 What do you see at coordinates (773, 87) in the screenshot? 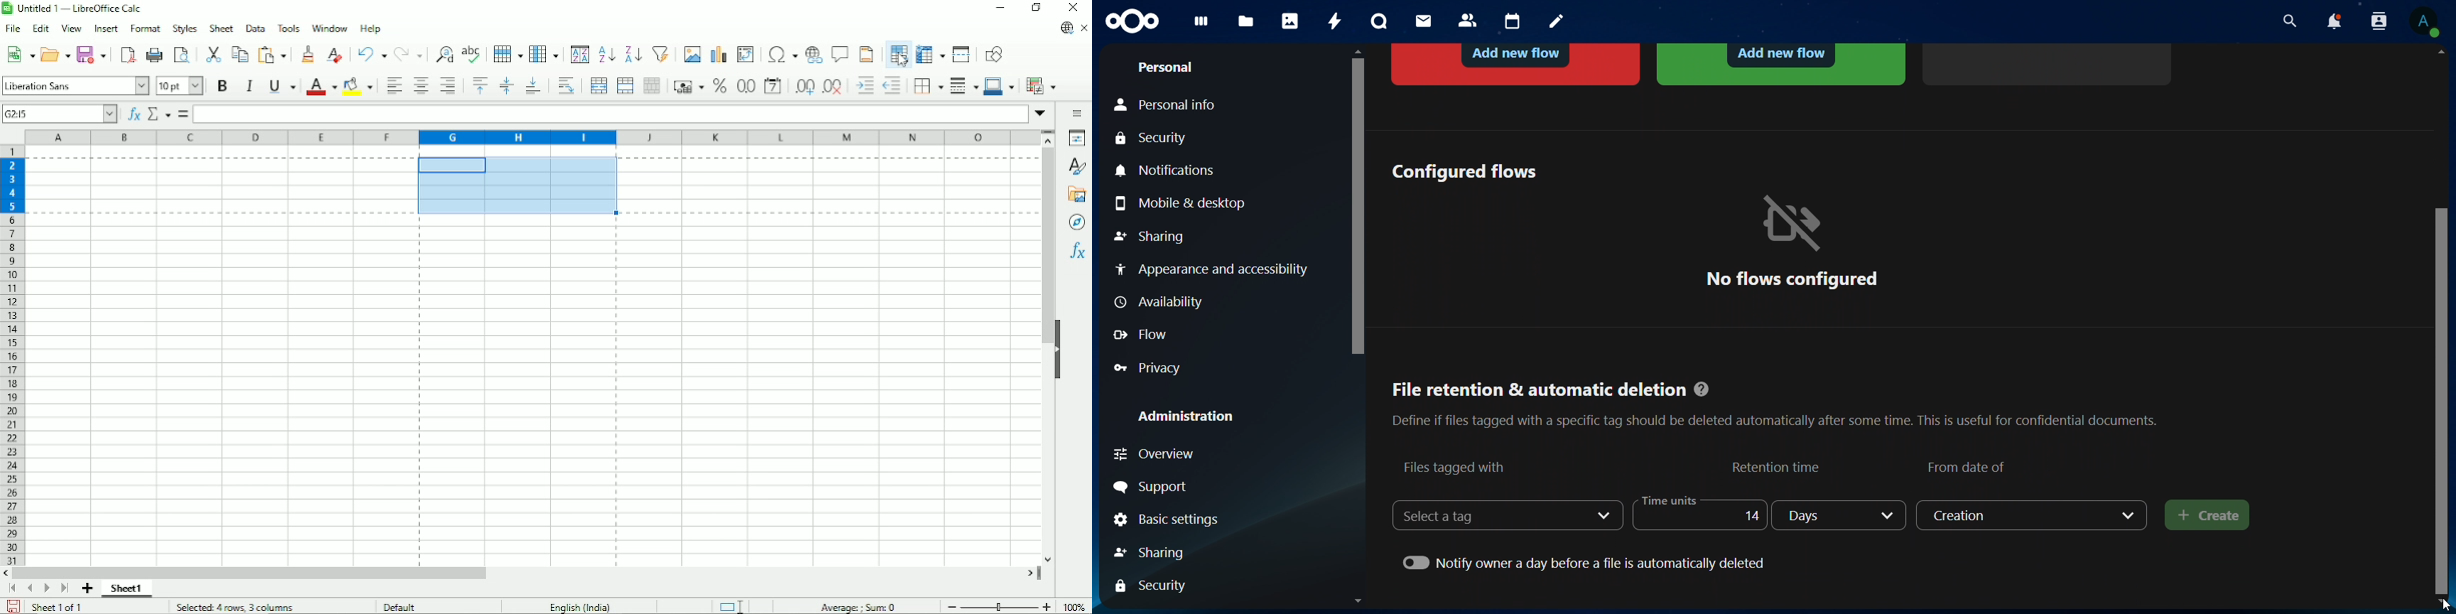
I see `Format as date` at bounding box center [773, 87].